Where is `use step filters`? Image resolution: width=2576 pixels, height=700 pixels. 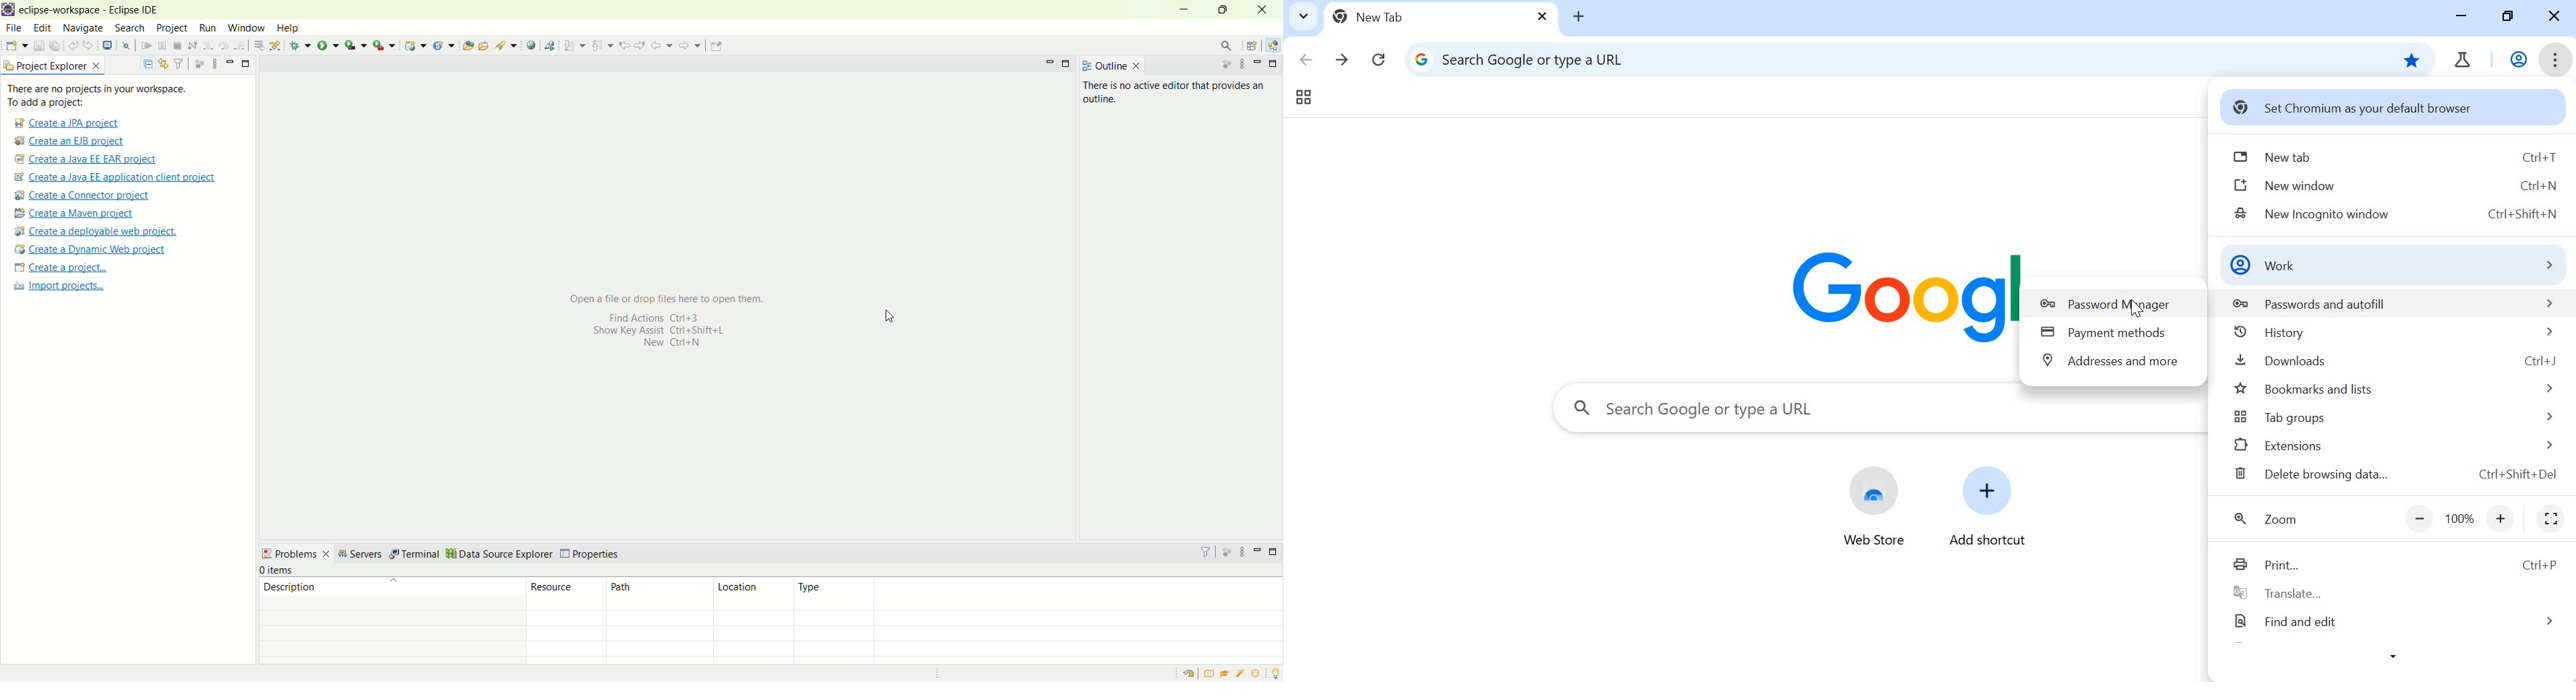 use step filters is located at coordinates (276, 45).